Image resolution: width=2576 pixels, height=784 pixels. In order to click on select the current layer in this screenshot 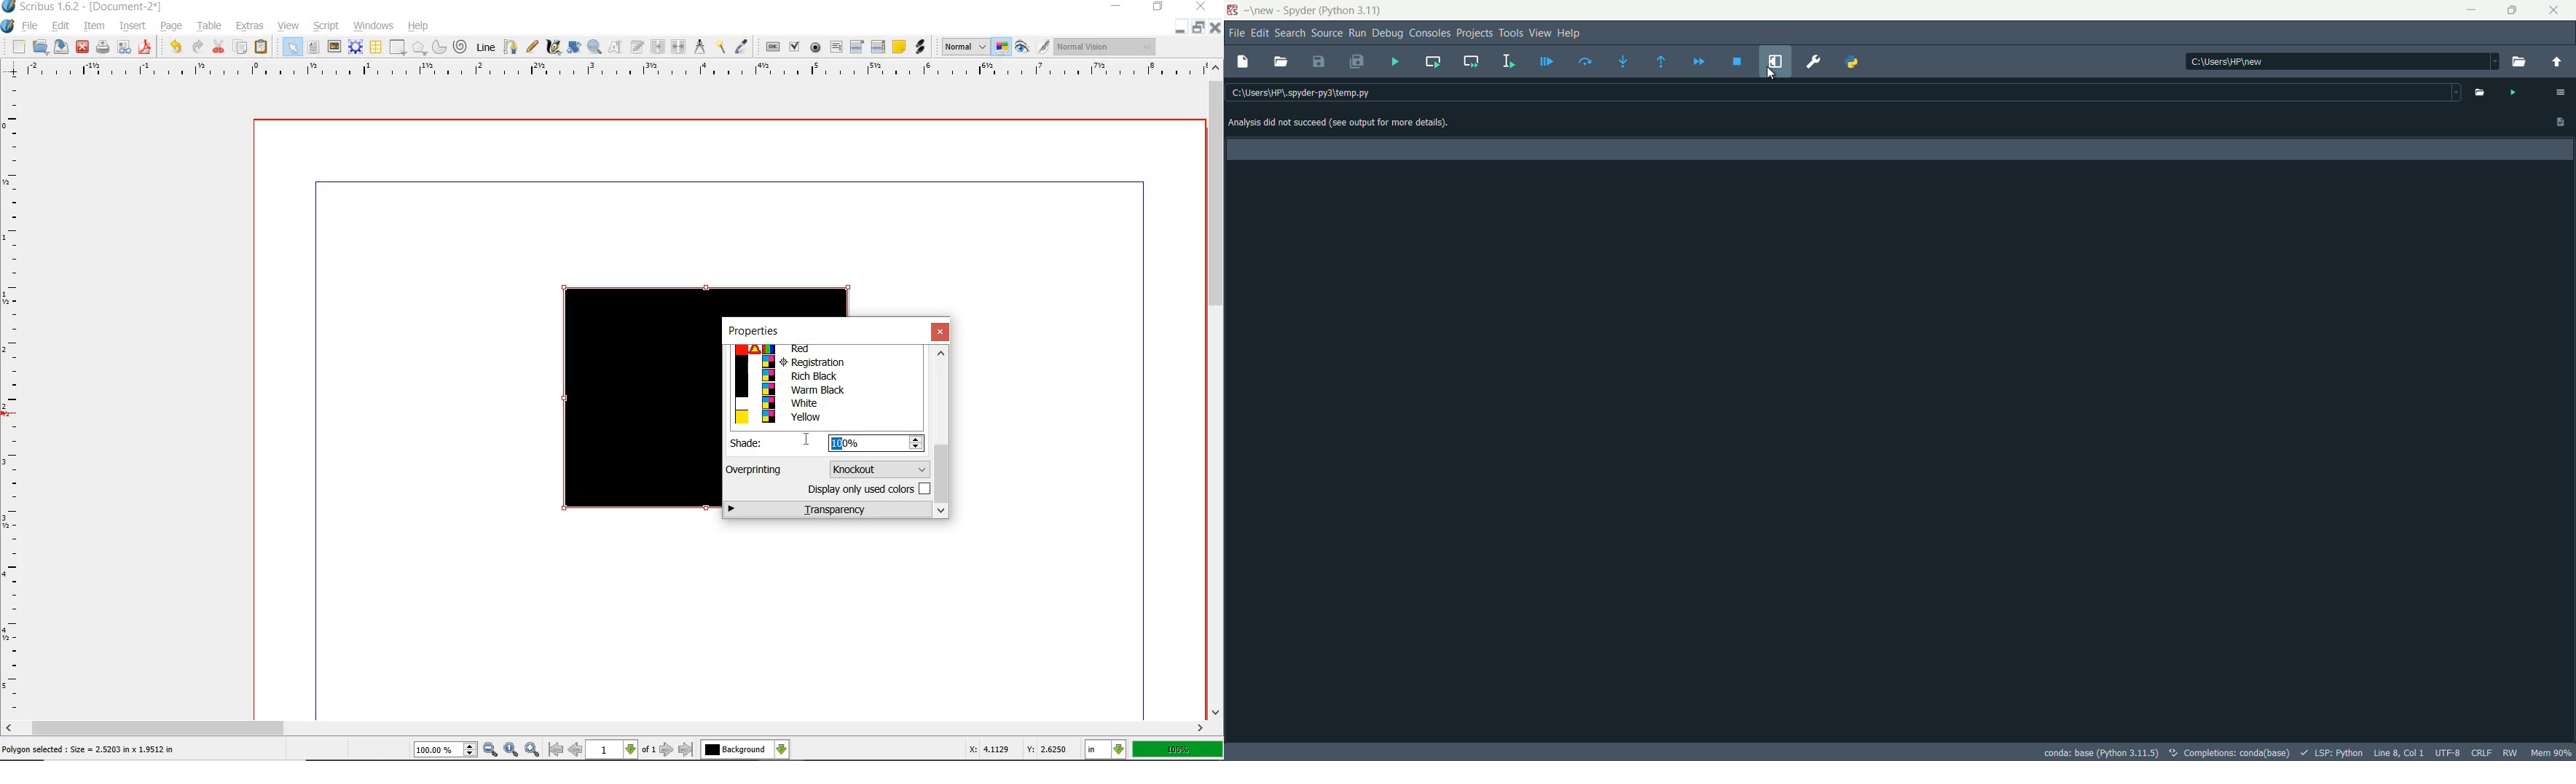, I will do `click(745, 749)`.